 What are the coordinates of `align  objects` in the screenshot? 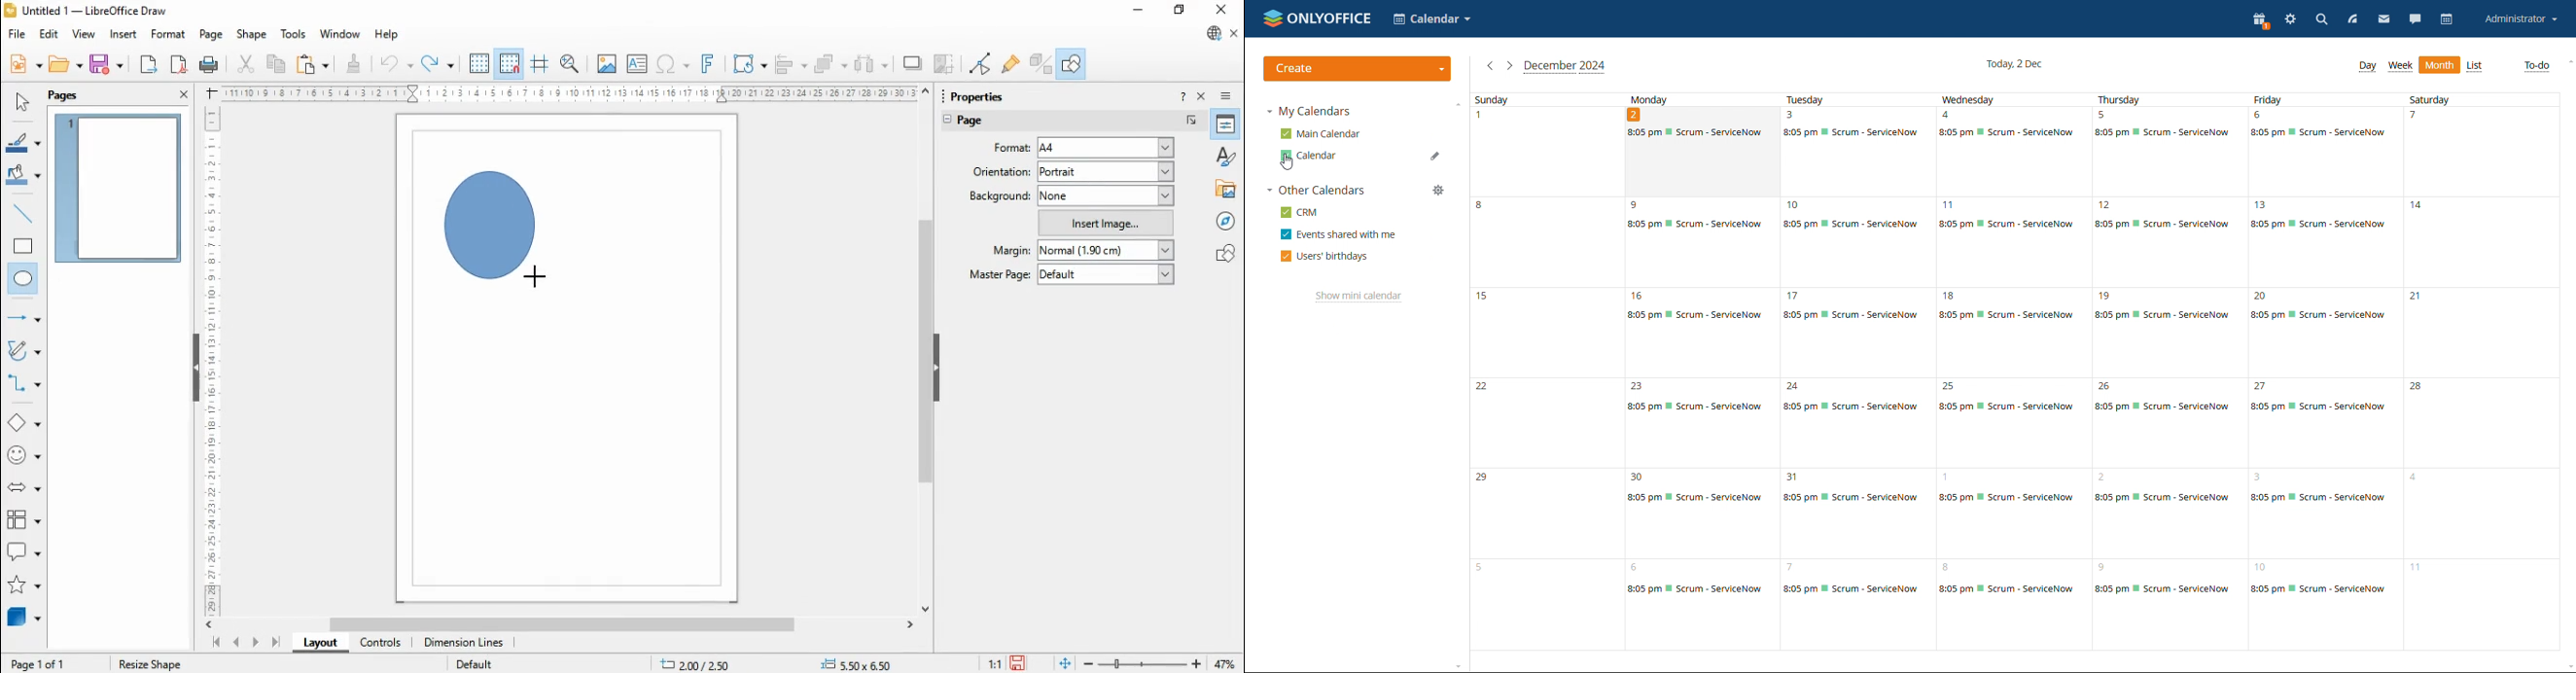 It's located at (791, 64).